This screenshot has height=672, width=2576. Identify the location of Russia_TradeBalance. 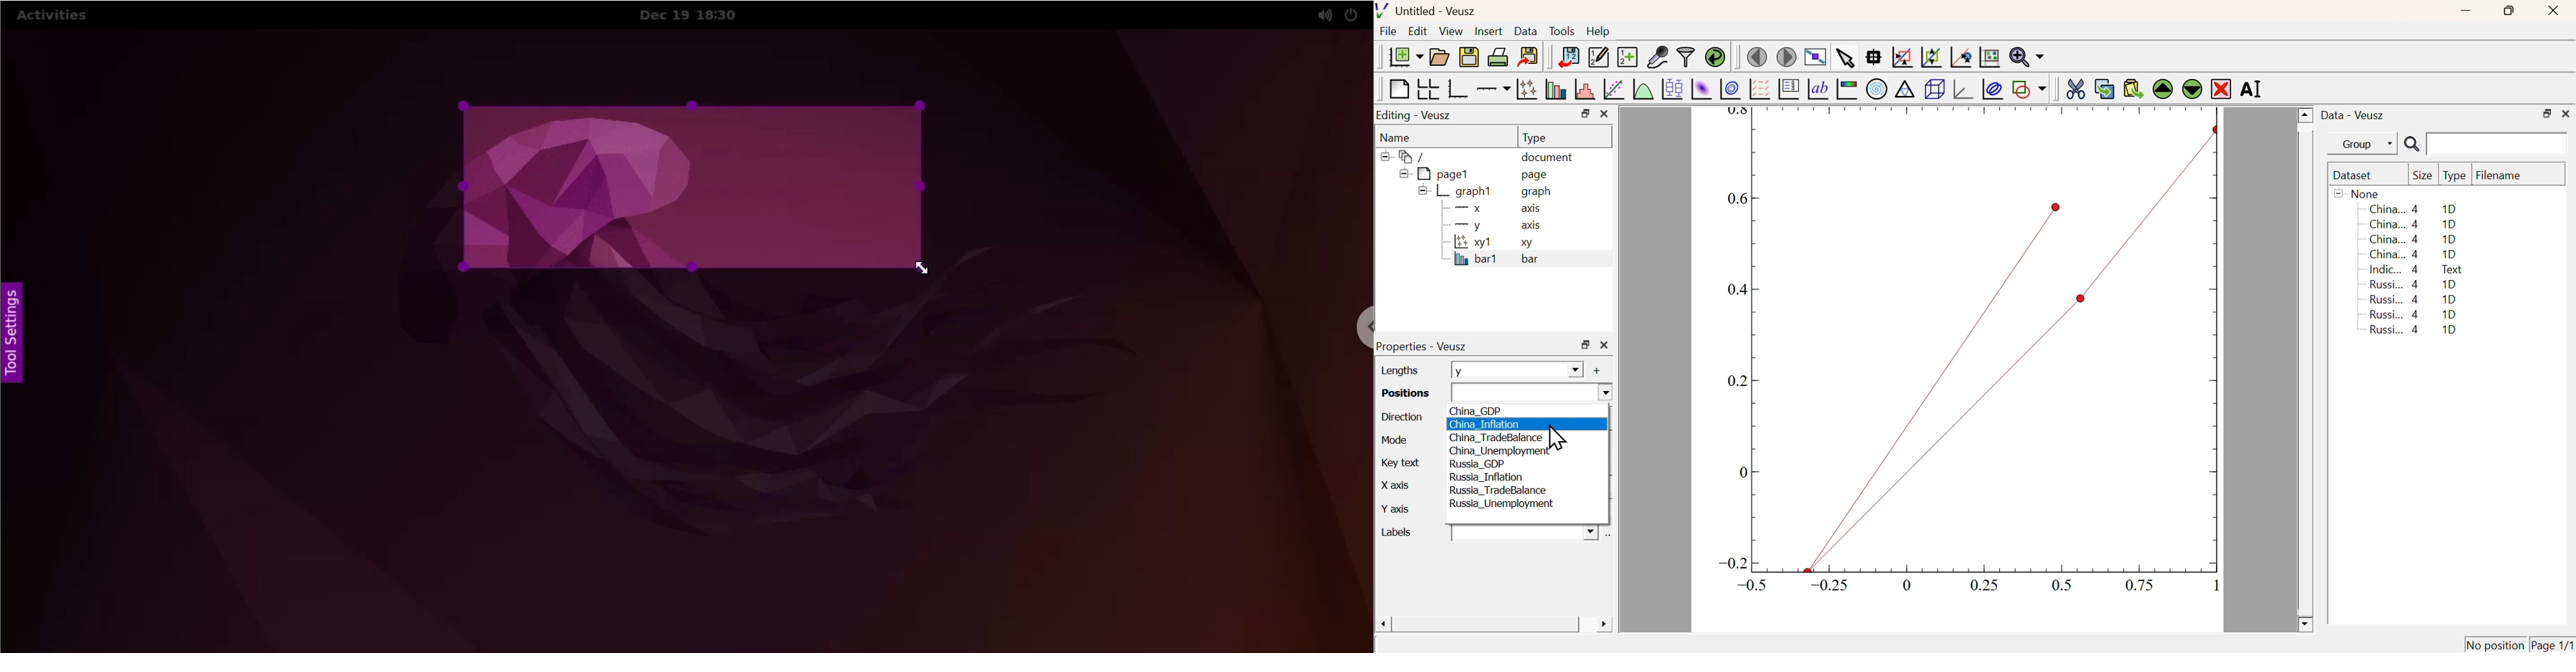
(1498, 491).